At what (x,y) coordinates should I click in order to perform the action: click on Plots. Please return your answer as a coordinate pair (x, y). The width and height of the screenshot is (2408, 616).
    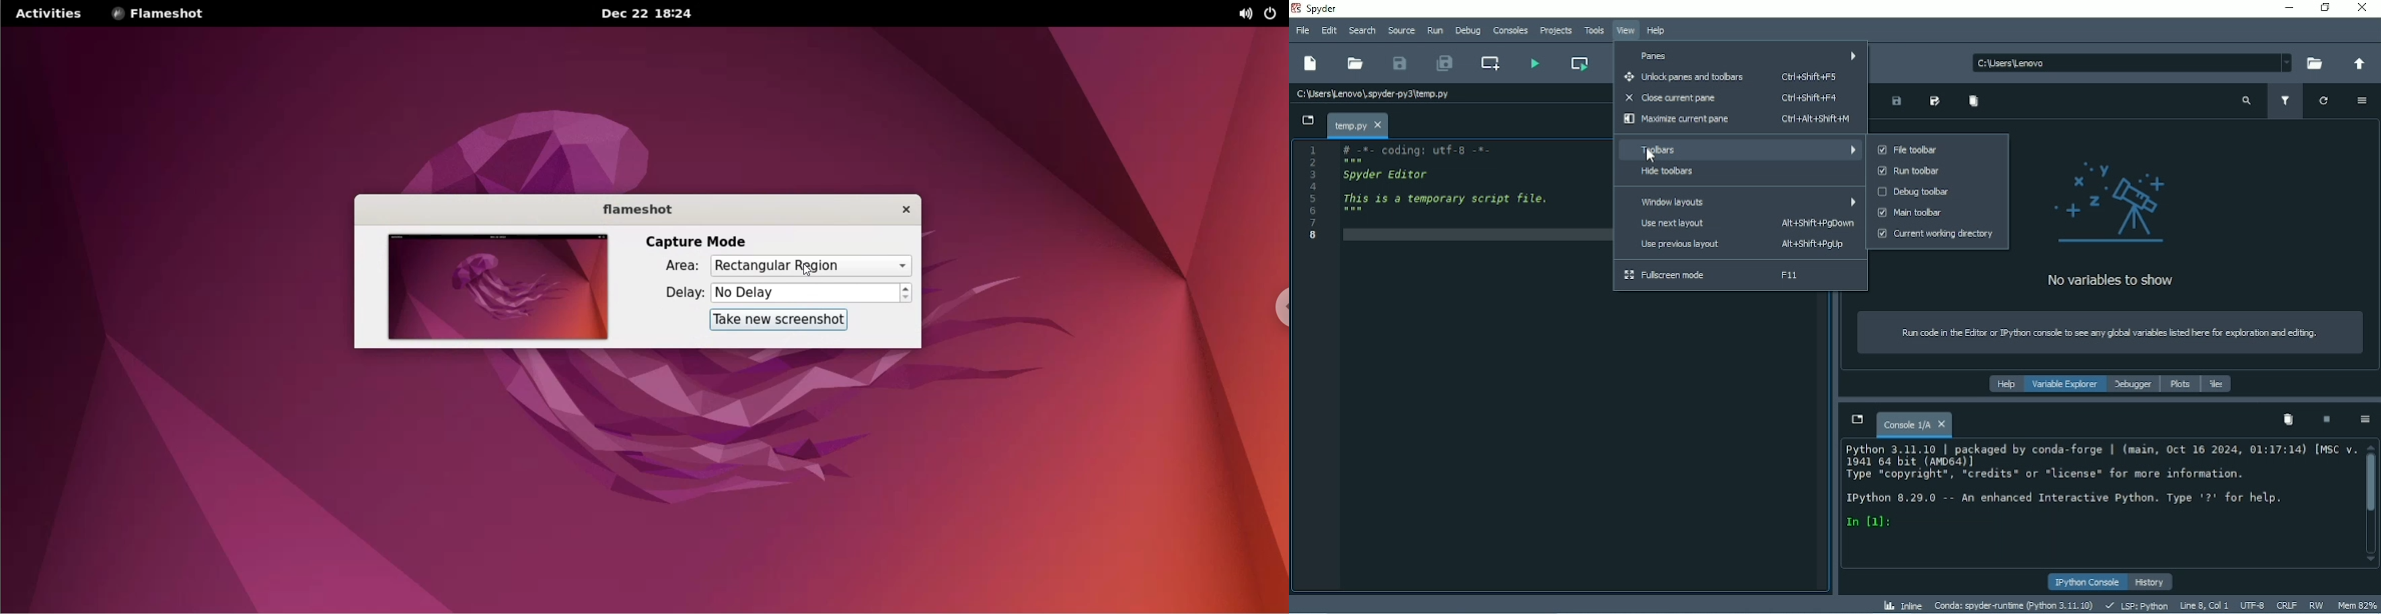
    Looking at the image, I should click on (2180, 385).